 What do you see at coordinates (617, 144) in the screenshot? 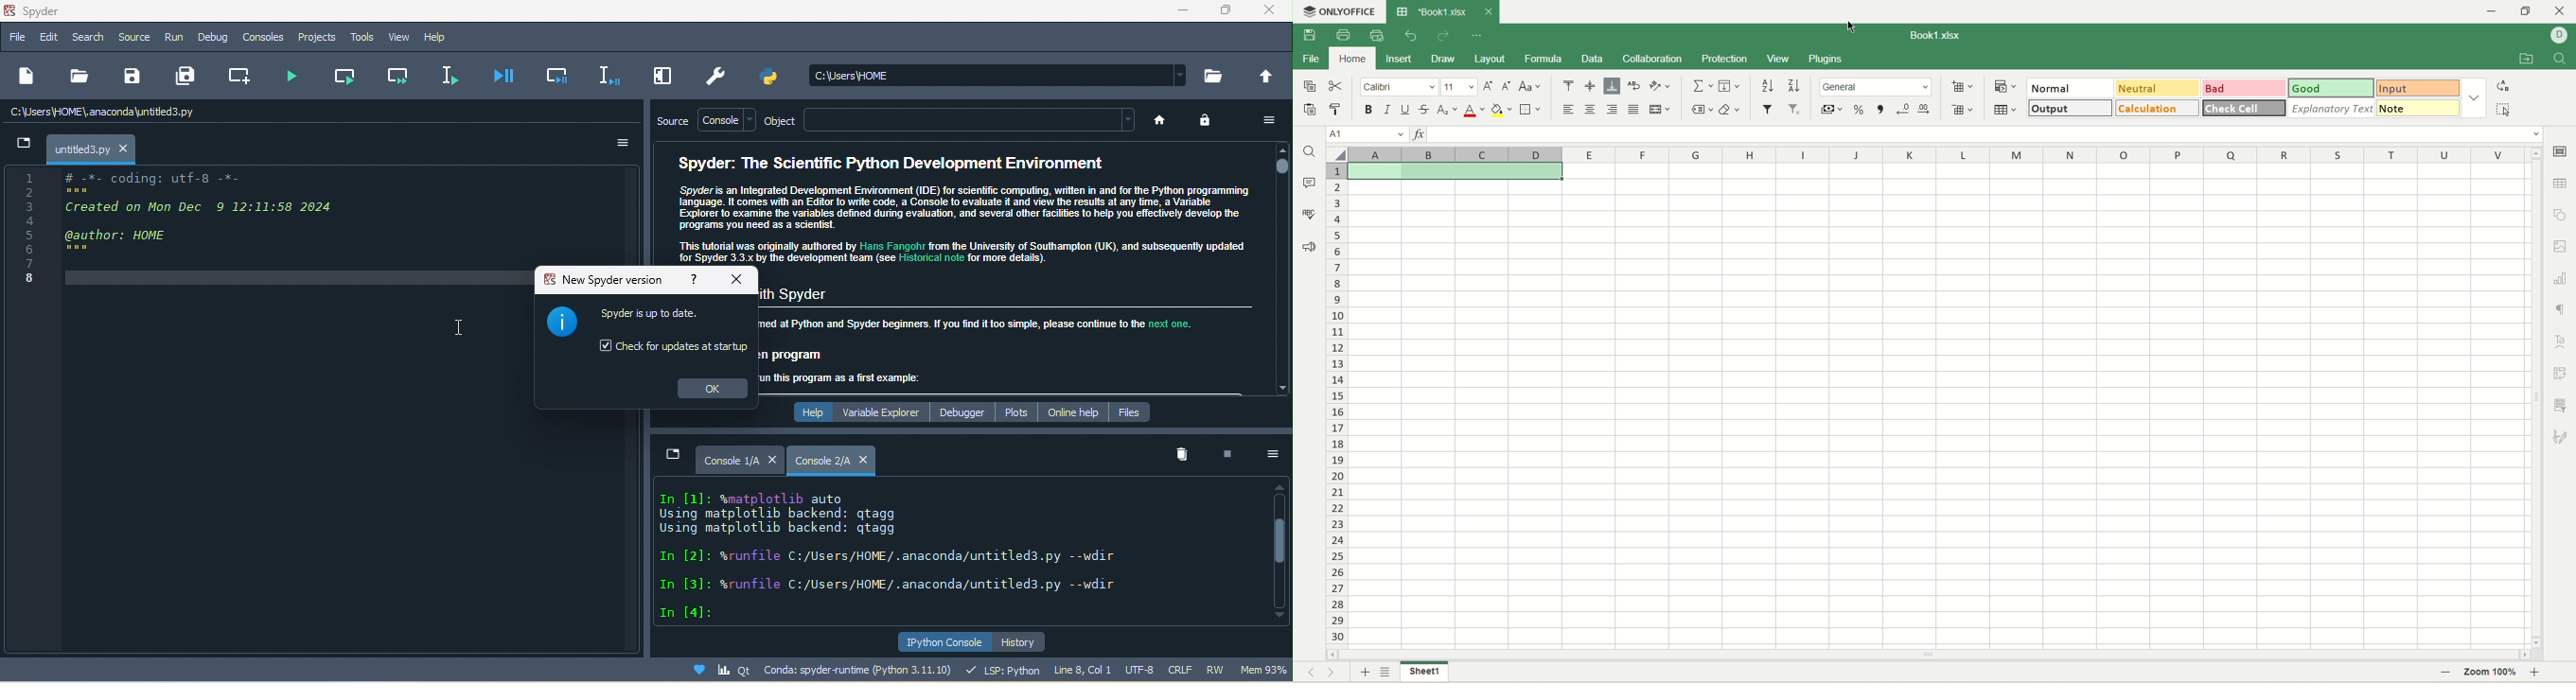
I see `option` at bounding box center [617, 144].